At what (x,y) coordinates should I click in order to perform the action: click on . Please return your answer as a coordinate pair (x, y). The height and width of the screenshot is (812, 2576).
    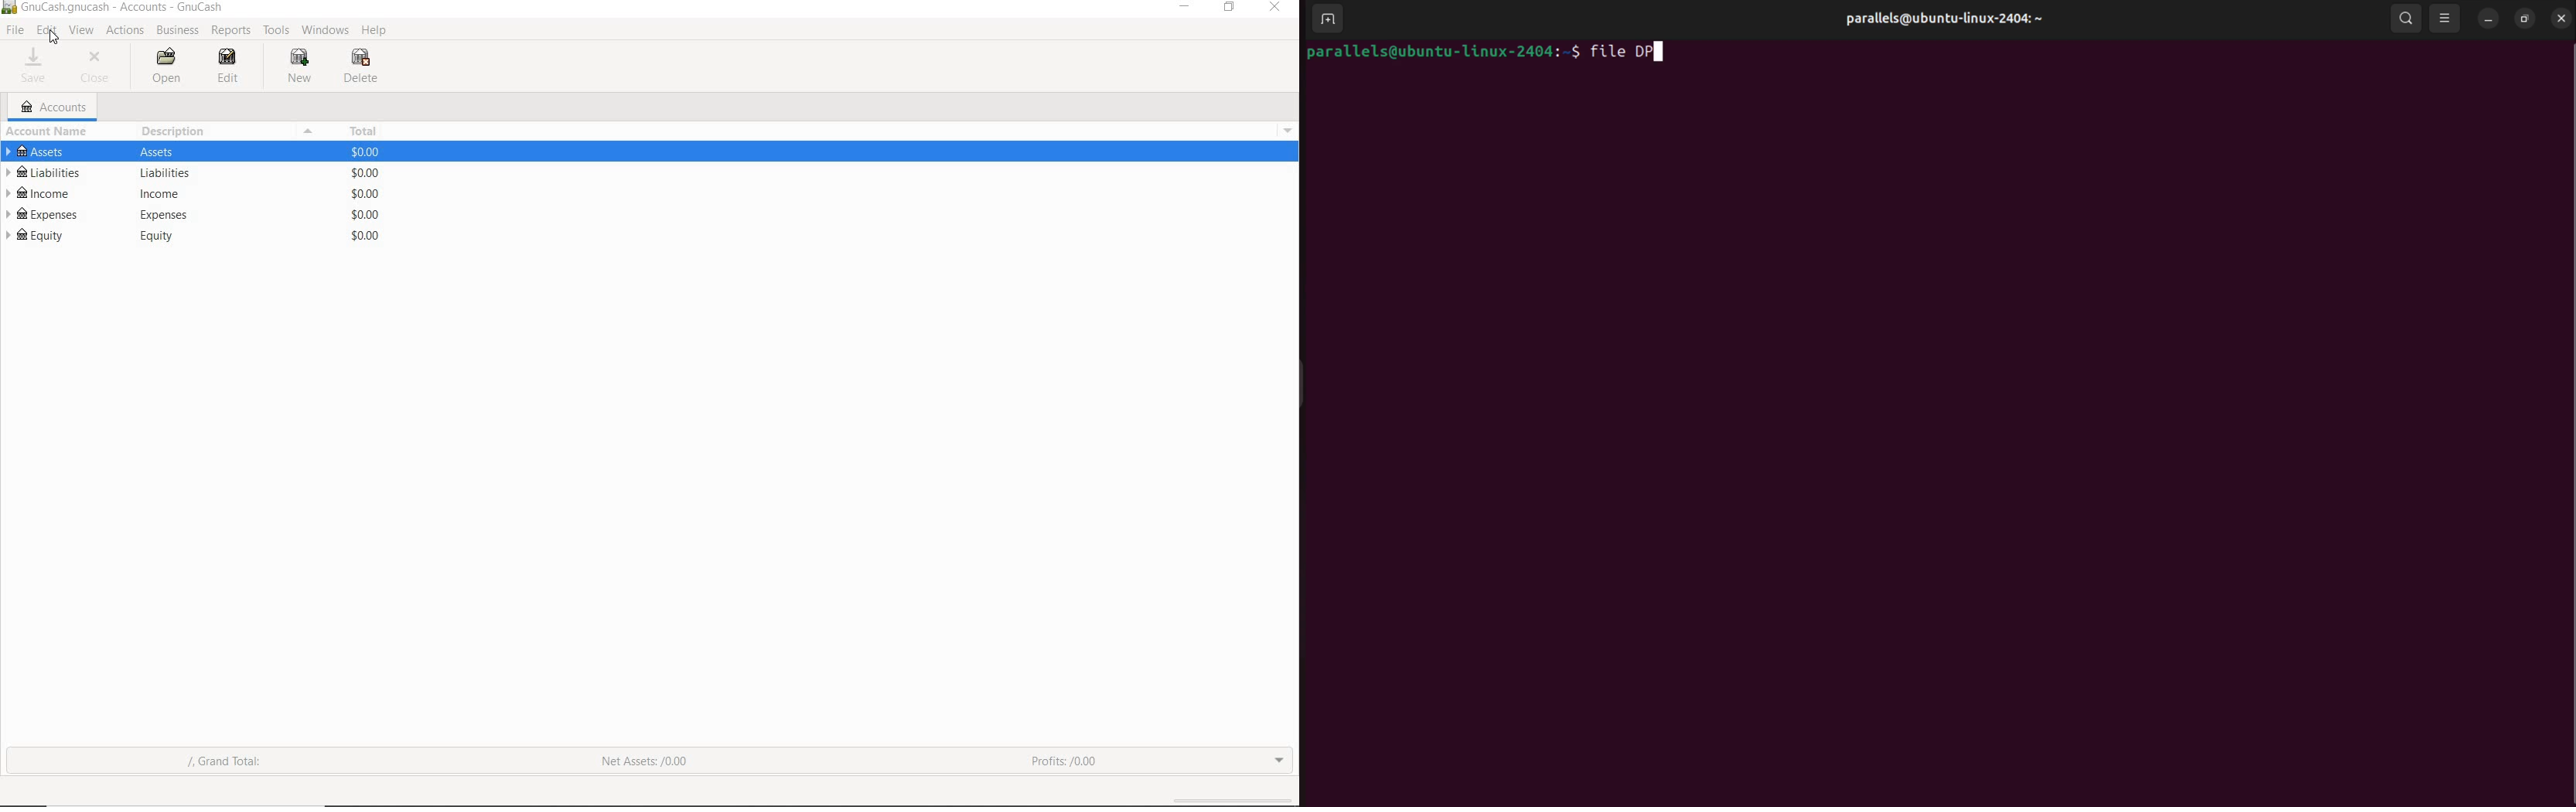
    Looking at the image, I should click on (371, 214).